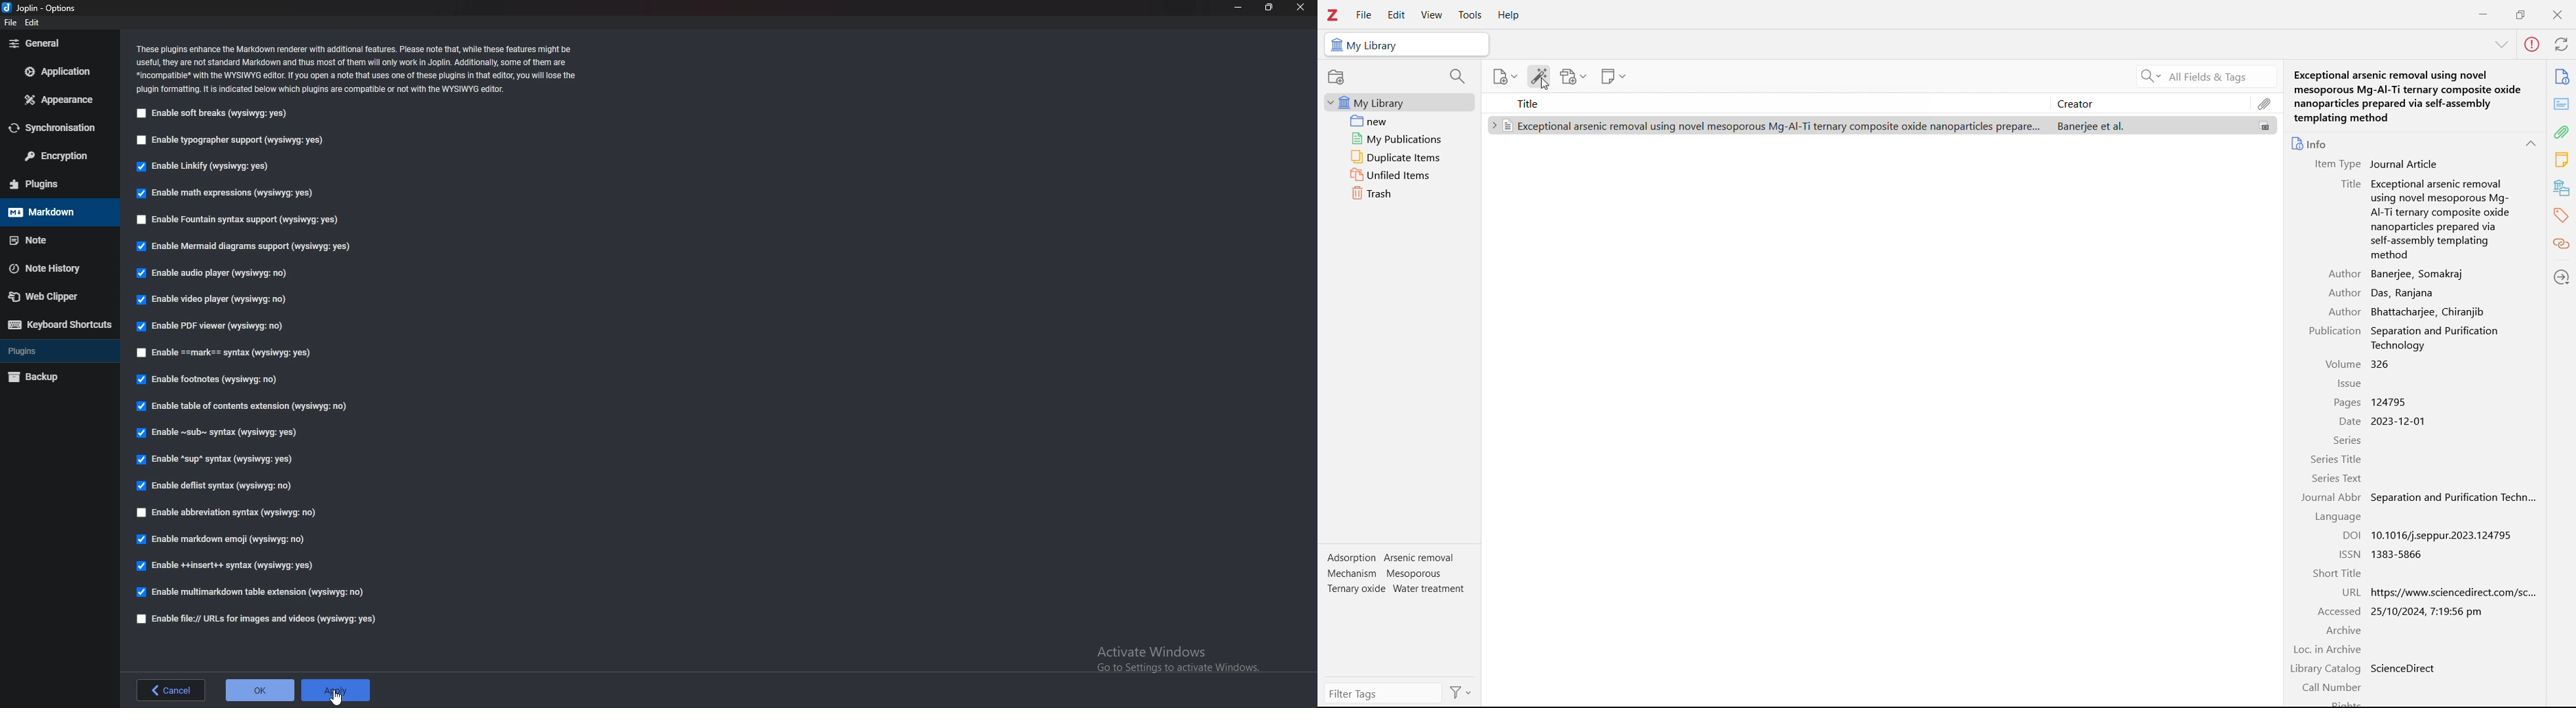  What do you see at coordinates (60, 324) in the screenshot?
I see `Keyboard shortcuts` at bounding box center [60, 324].